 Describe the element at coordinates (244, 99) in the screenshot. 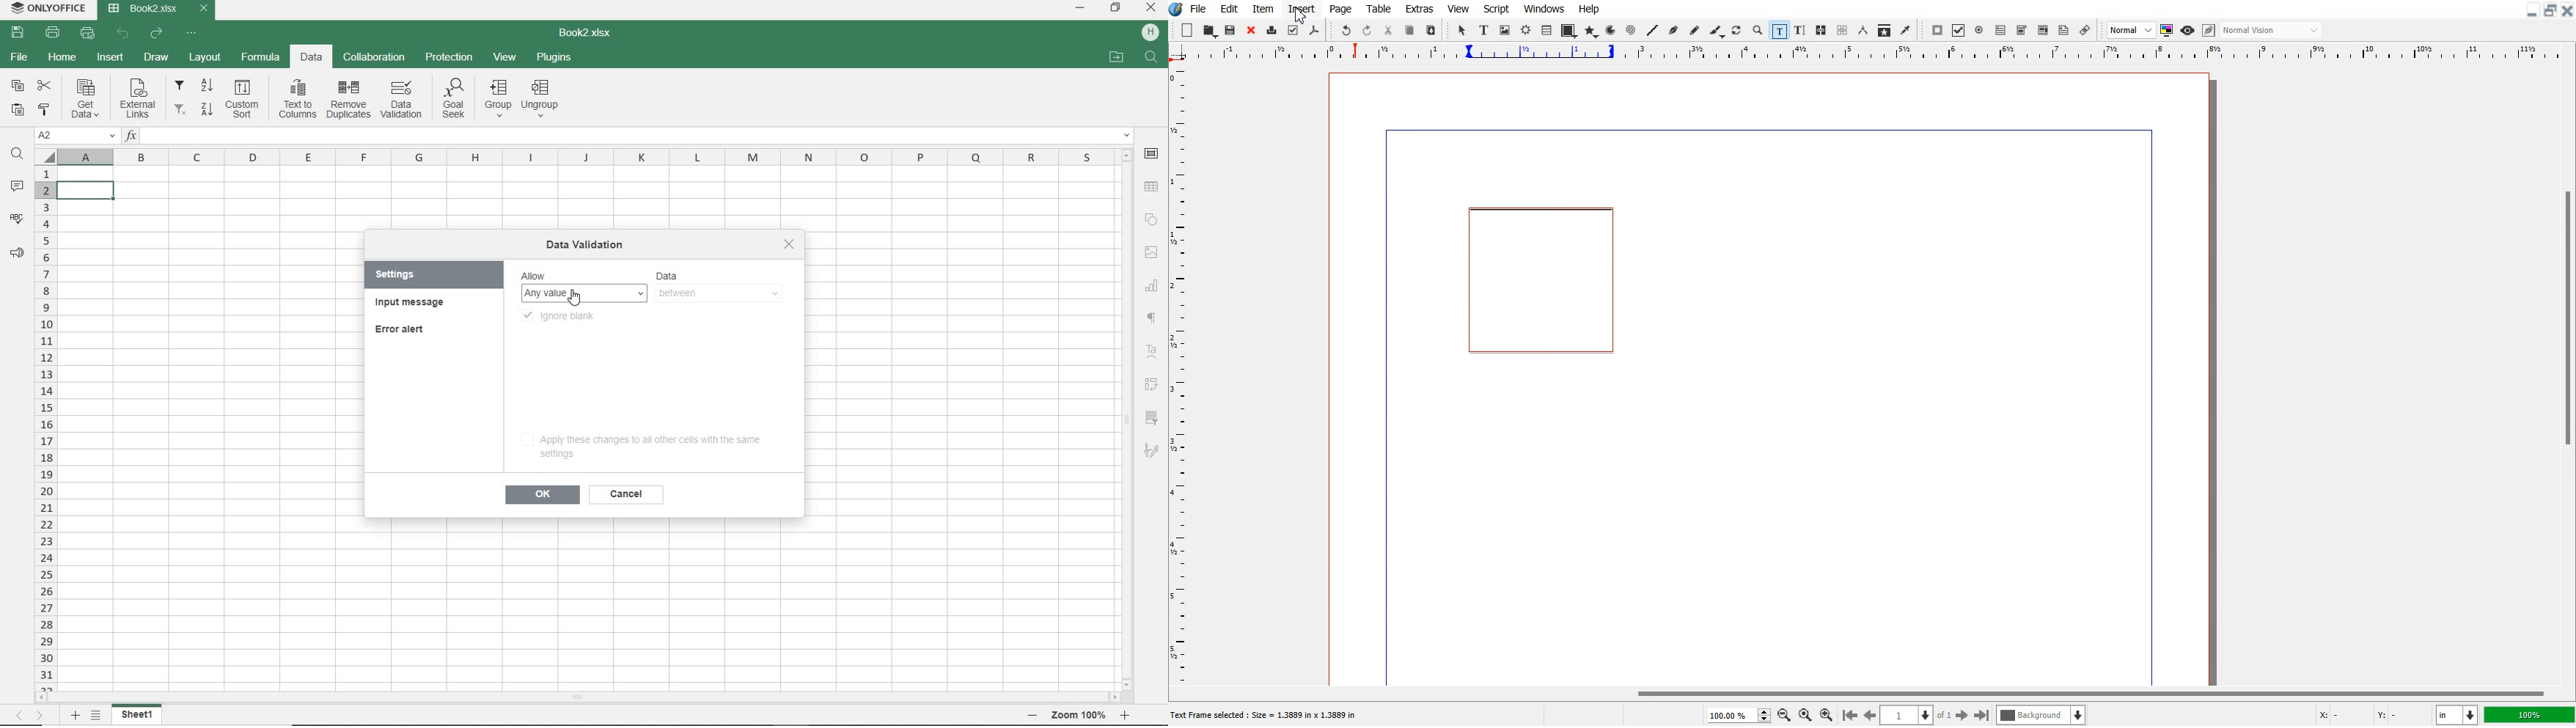

I see `custom sort` at that location.